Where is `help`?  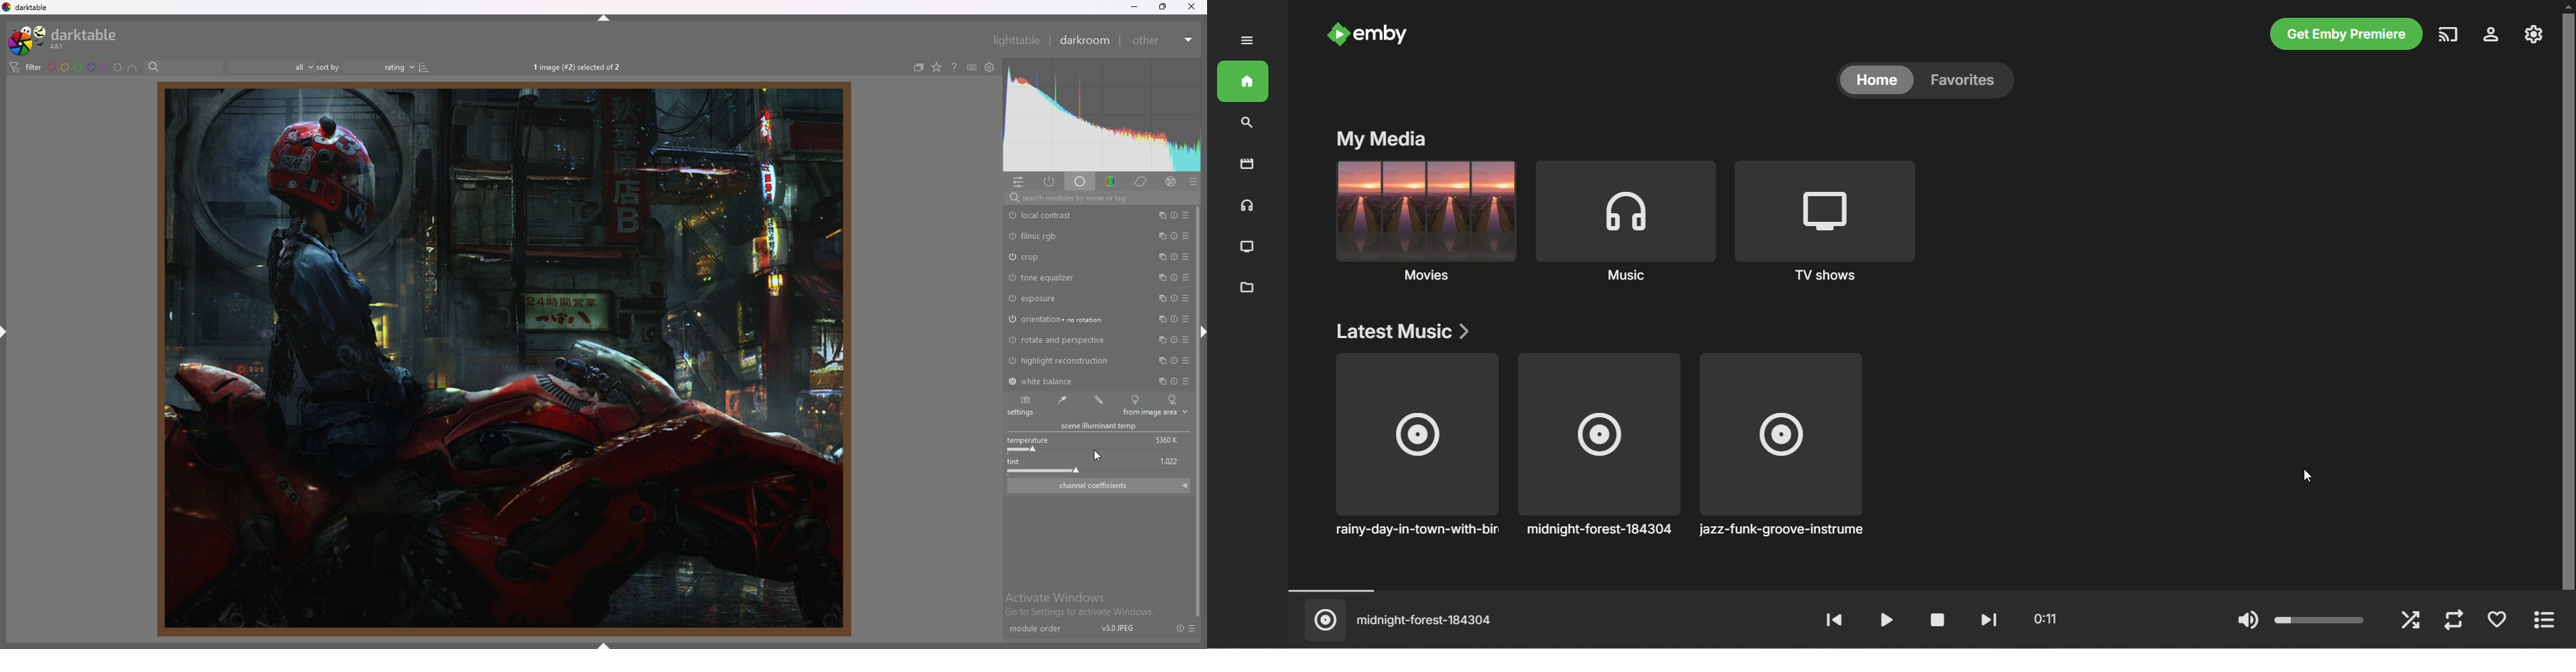
help is located at coordinates (954, 67).